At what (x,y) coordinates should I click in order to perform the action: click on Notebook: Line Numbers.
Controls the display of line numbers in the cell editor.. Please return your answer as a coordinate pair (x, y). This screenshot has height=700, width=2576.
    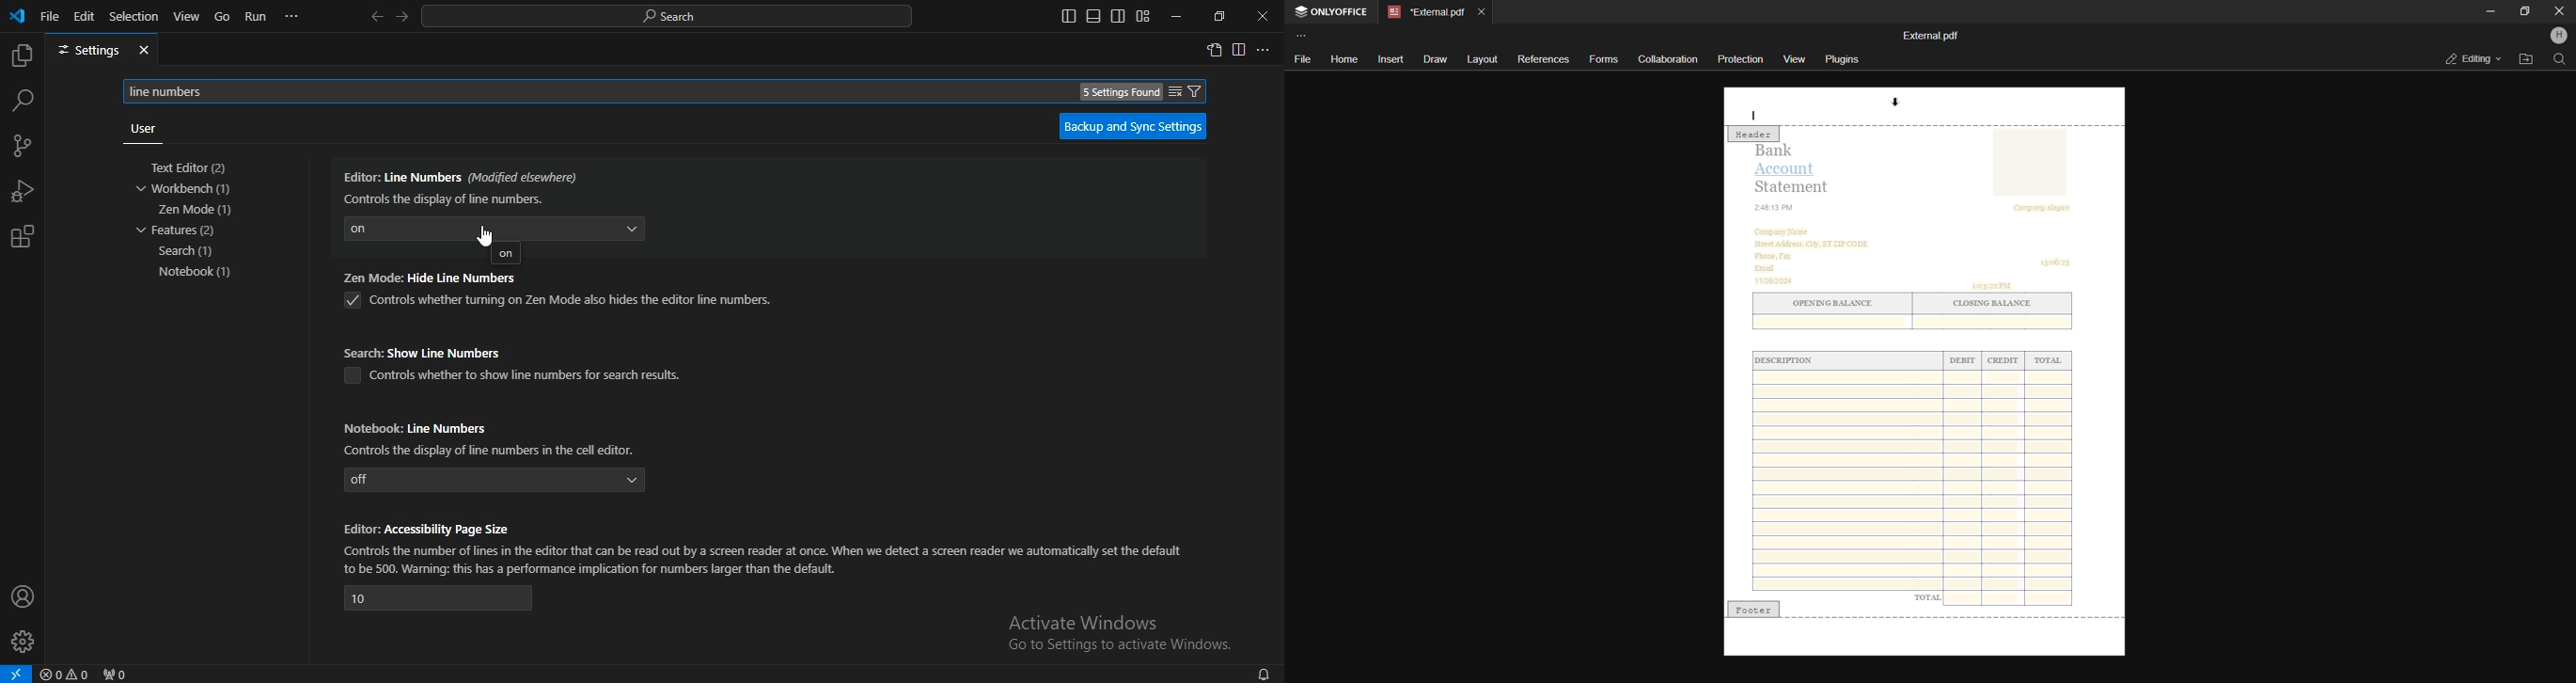
    Looking at the image, I should click on (495, 437).